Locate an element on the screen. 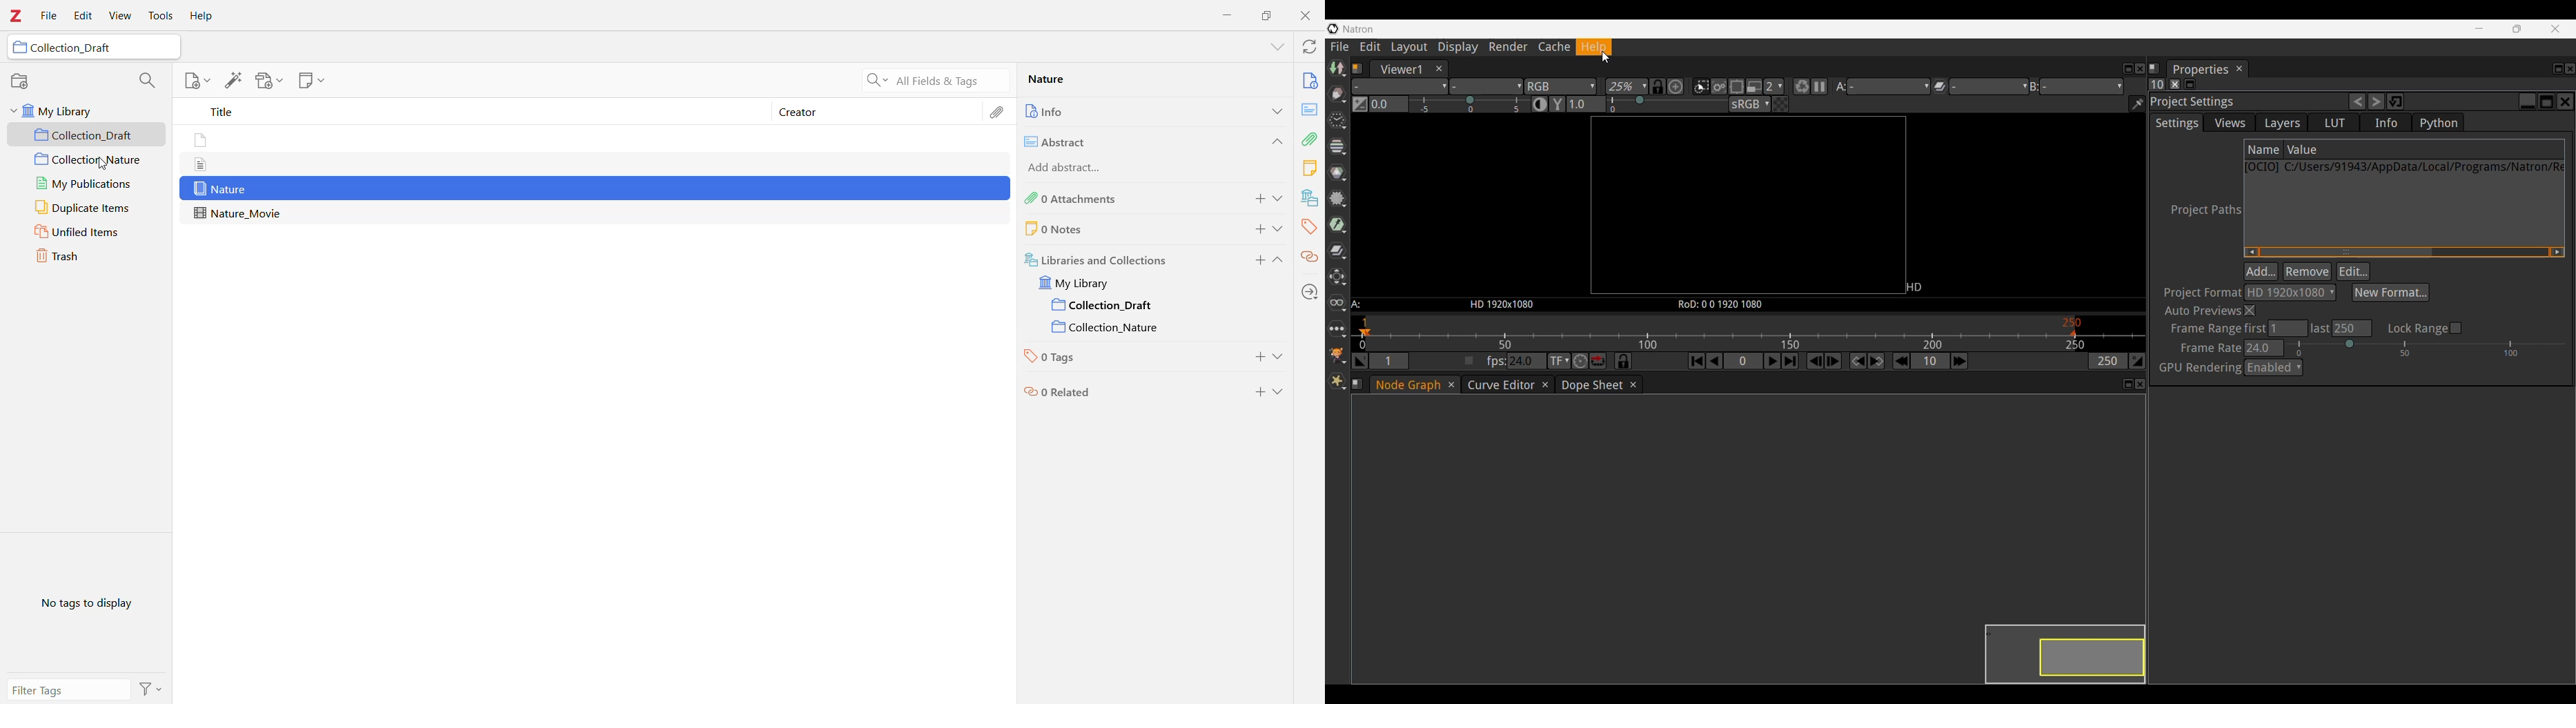  Add abstract is located at coordinates (1085, 166).